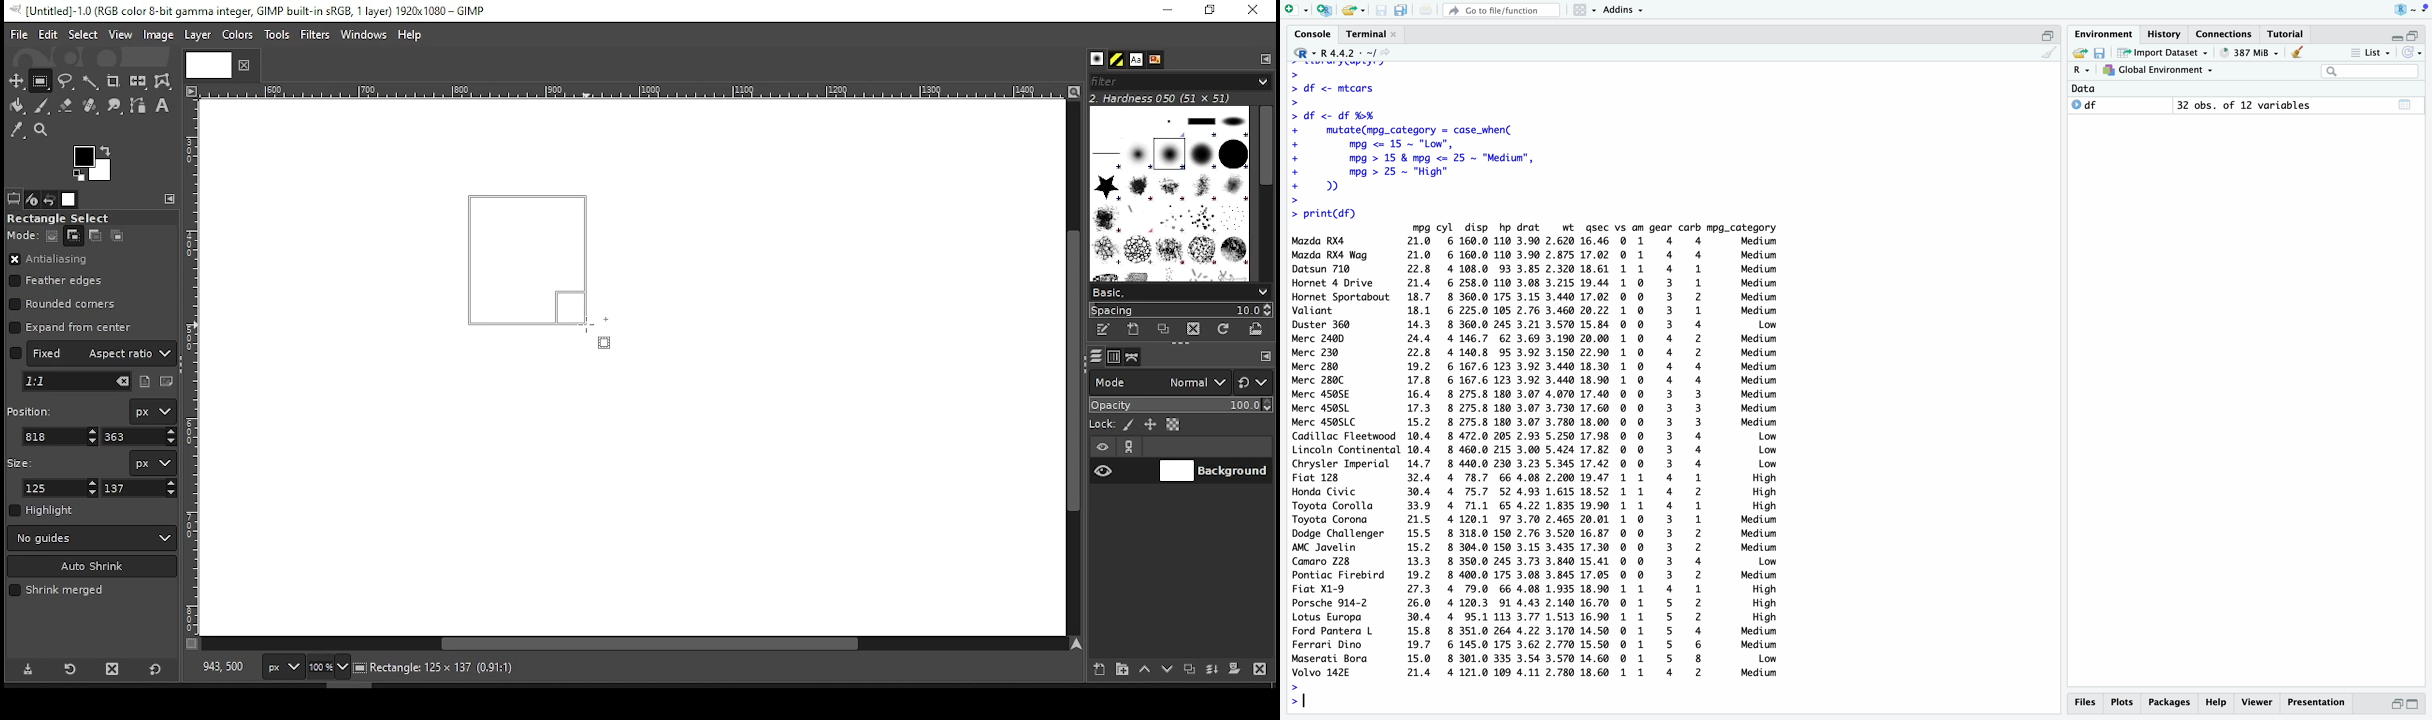 The width and height of the screenshot is (2436, 728). What do you see at coordinates (2083, 70) in the screenshot?
I see `R` at bounding box center [2083, 70].